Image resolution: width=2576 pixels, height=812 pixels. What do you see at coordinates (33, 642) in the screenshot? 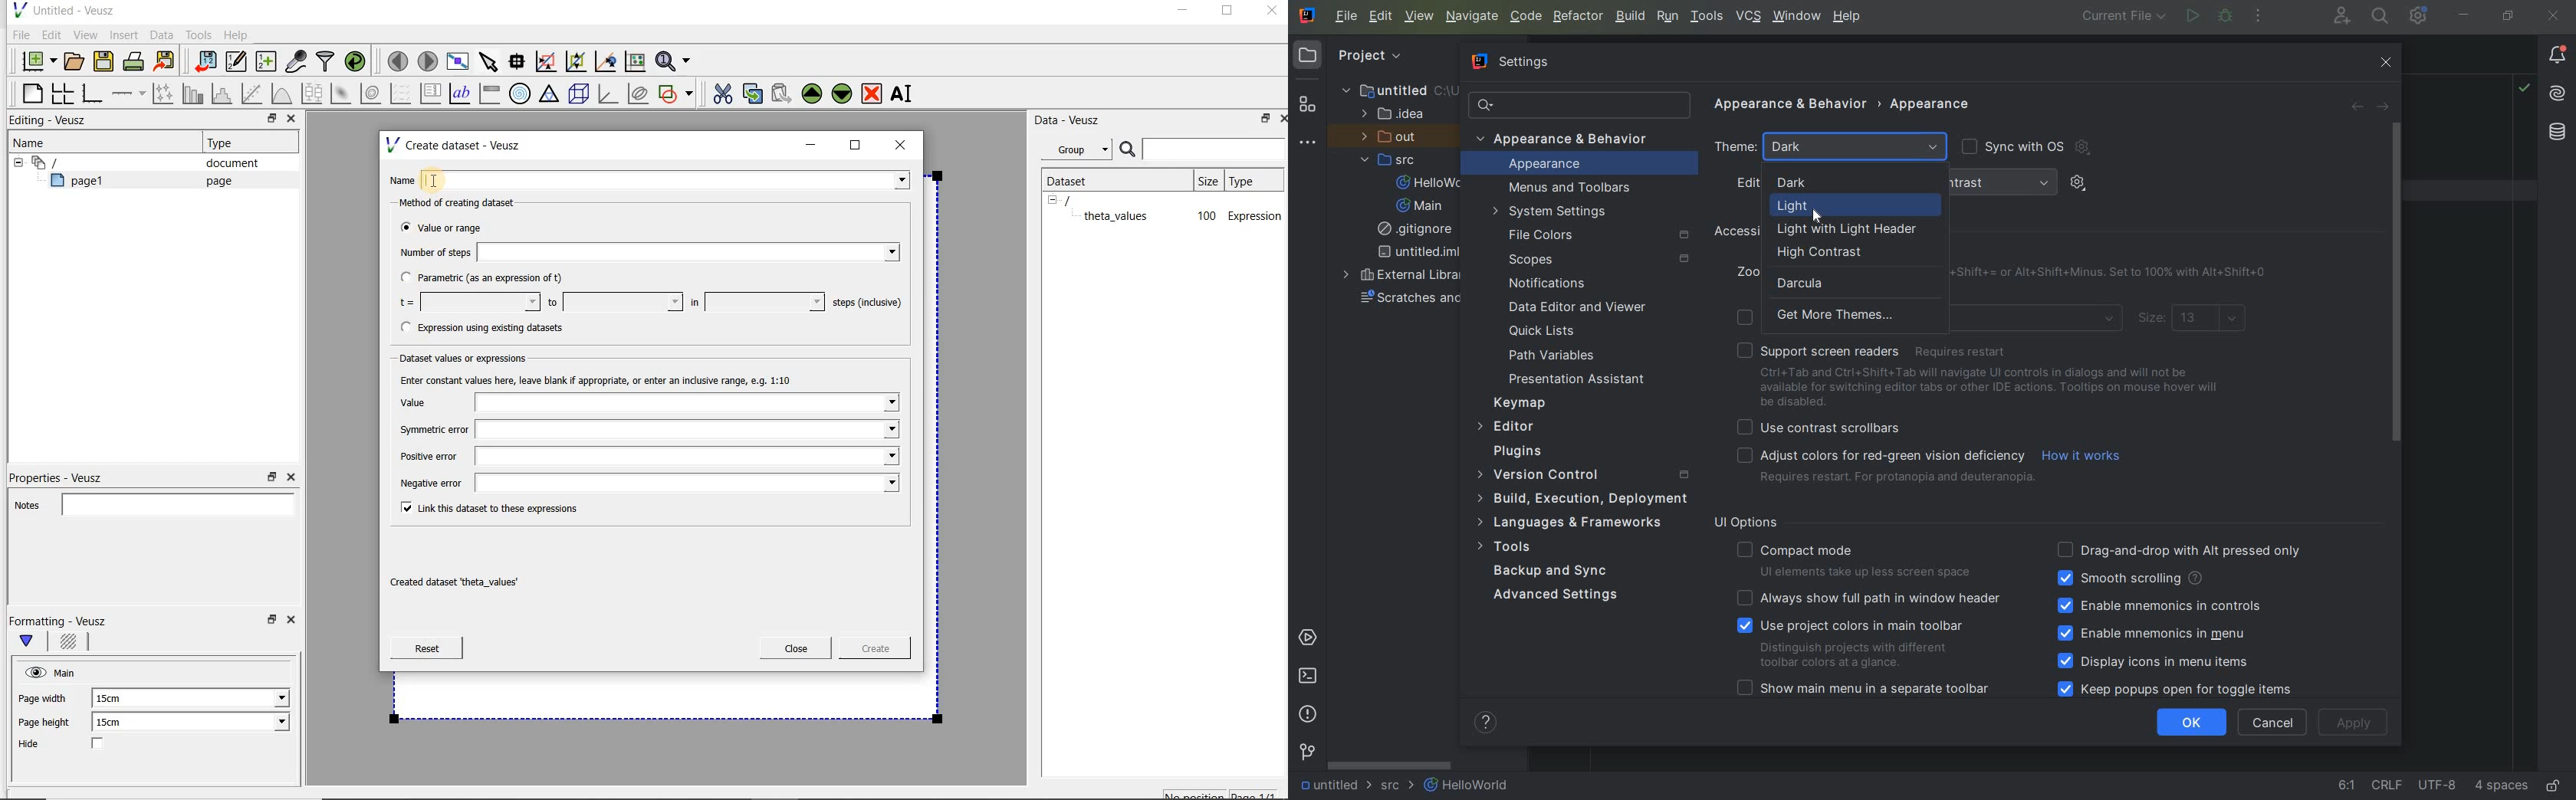
I see `Main formatting` at bounding box center [33, 642].